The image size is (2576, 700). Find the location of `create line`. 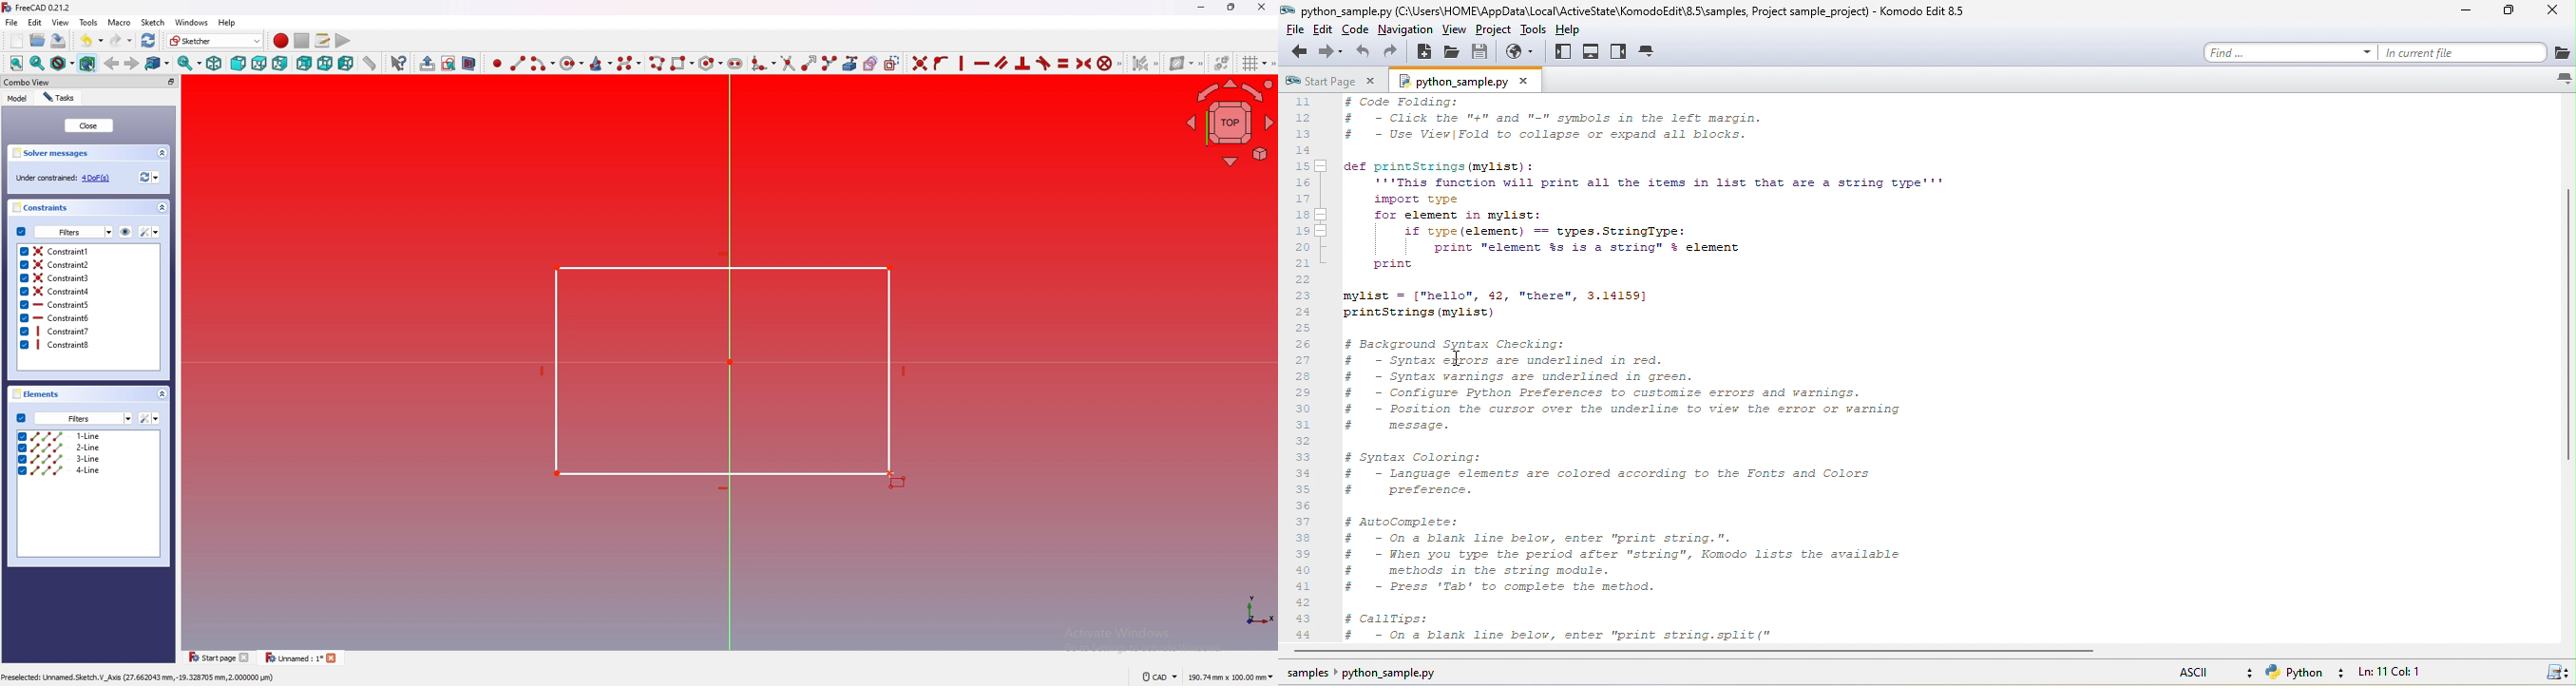

create line is located at coordinates (519, 64).